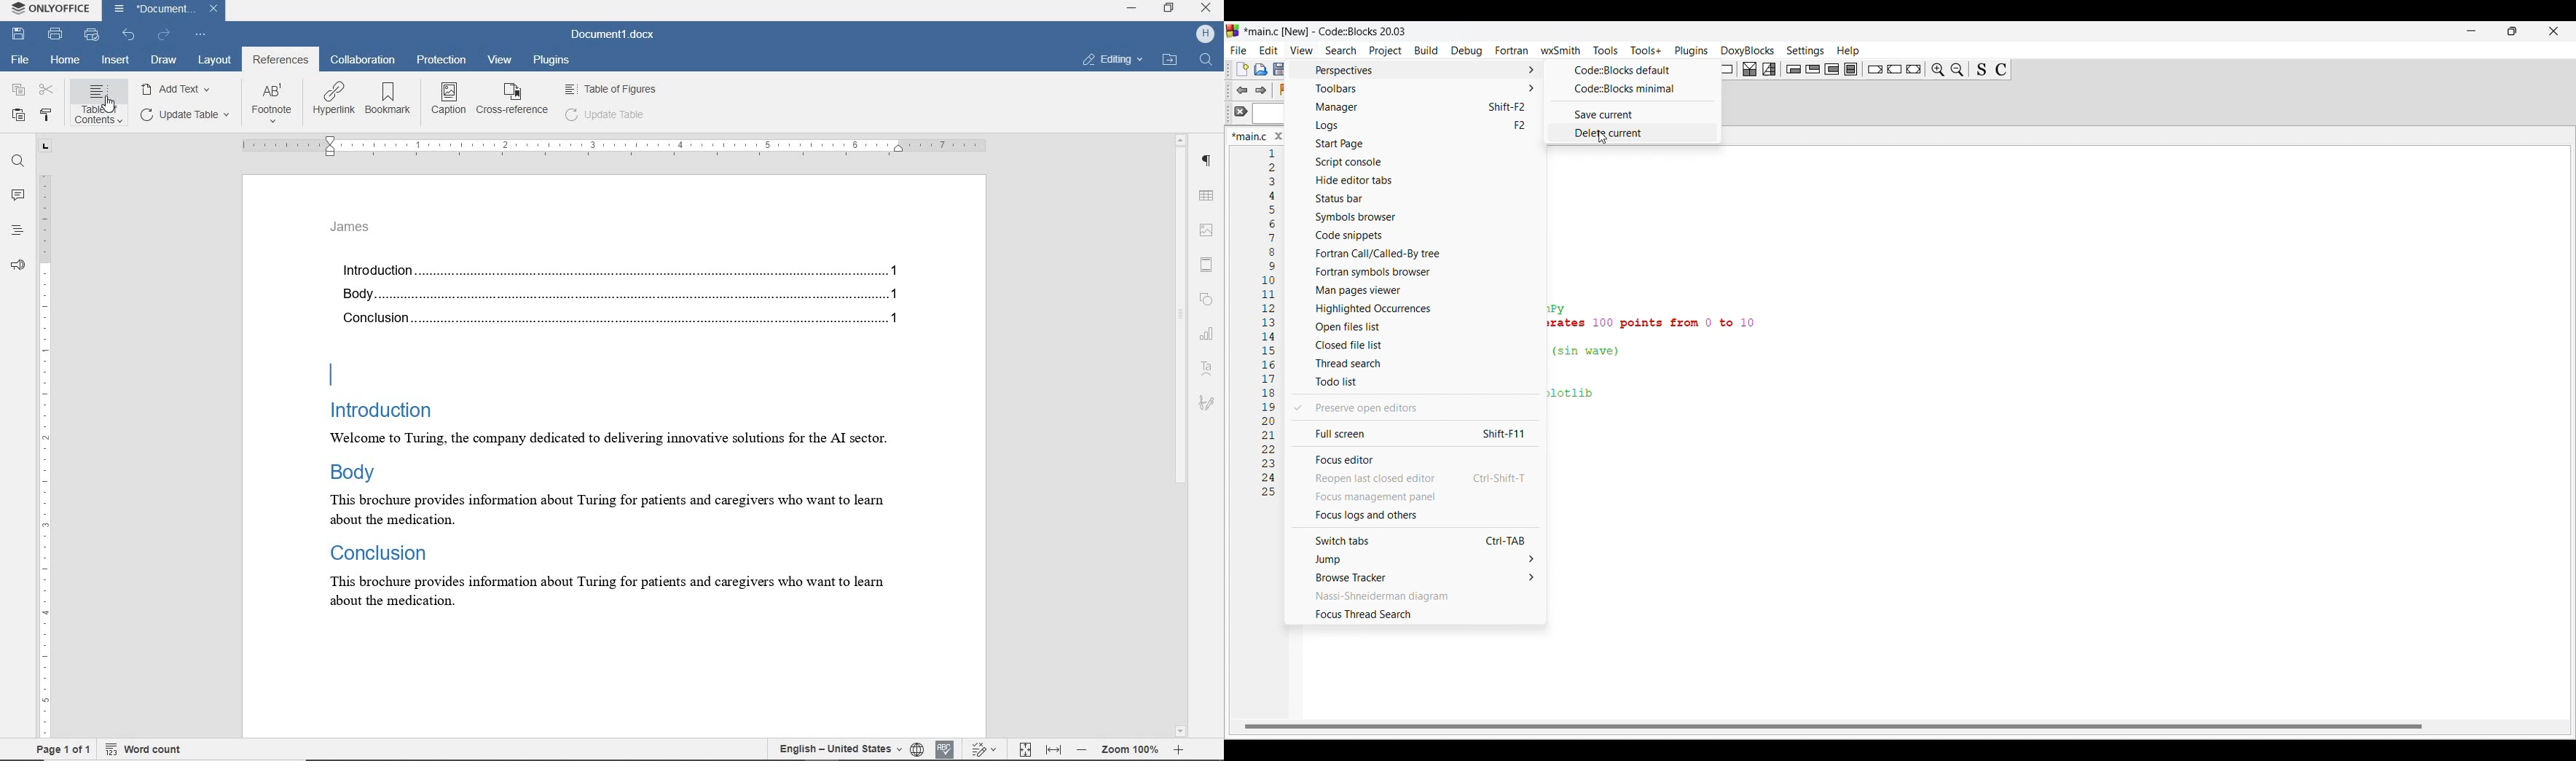 Image resolution: width=2576 pixels, height=784 pixels. I want to click on Script console, so click(1420, 162).